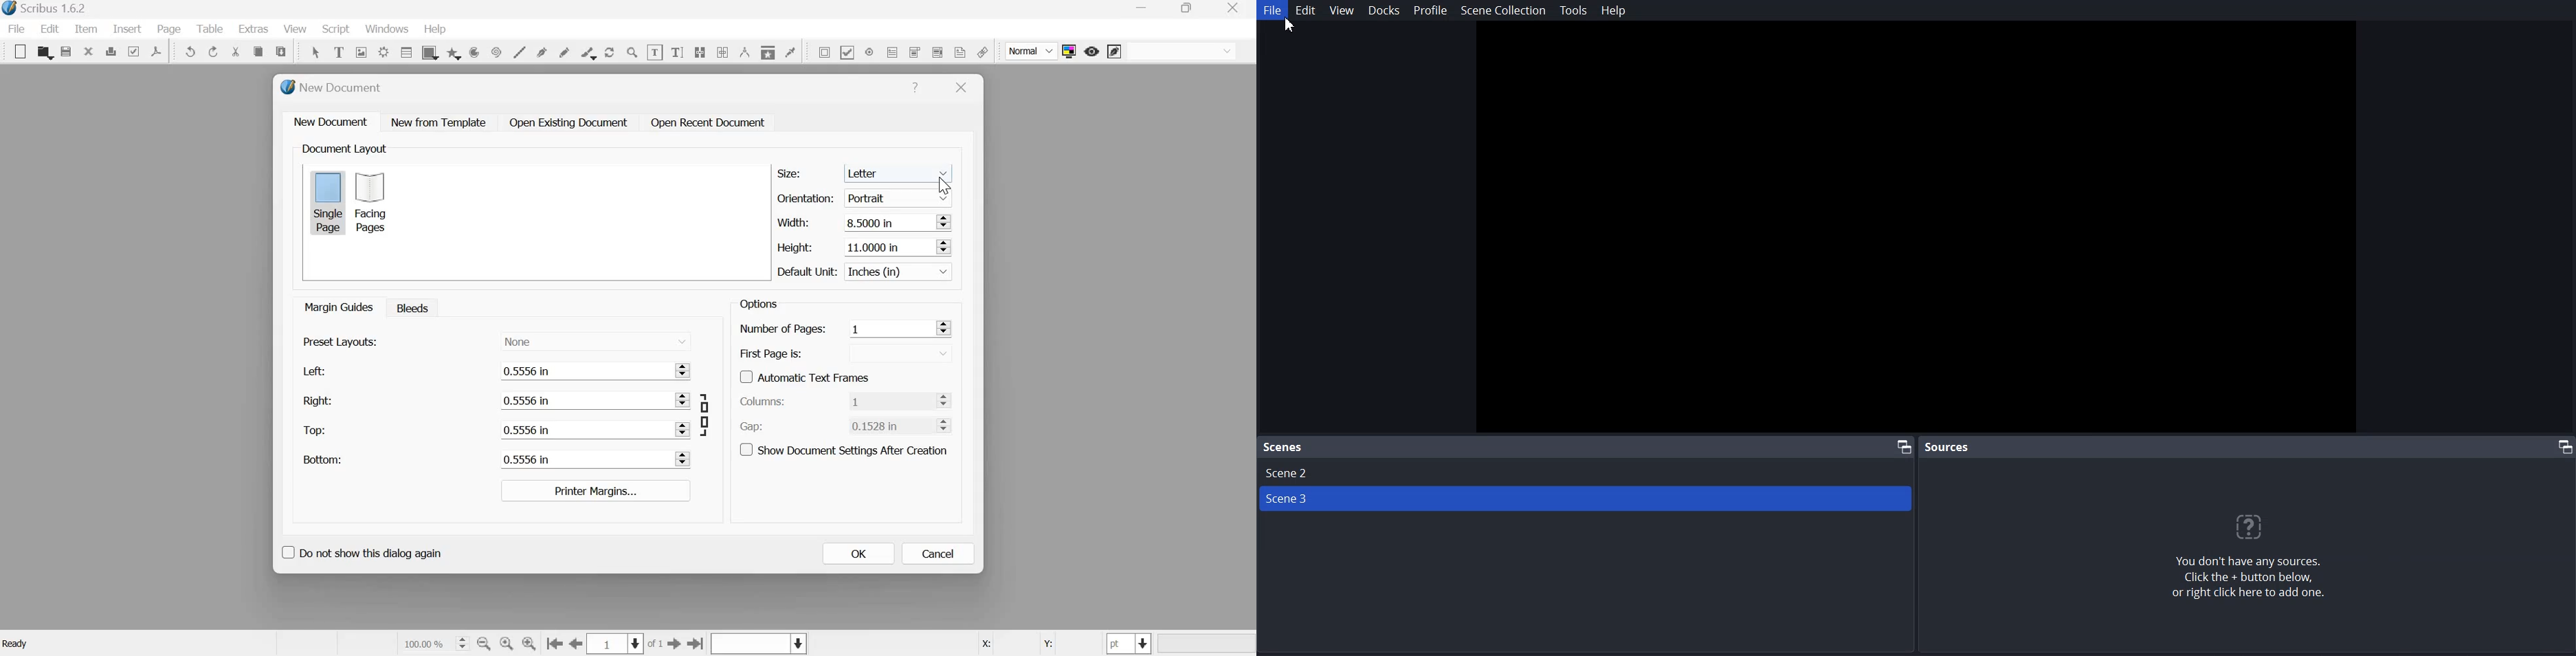 This screenshot has width=2576, height=672. What do you see at coordinates (214, 52) in the screenshot?
I see `Redo` at bounding box center [214, 52].